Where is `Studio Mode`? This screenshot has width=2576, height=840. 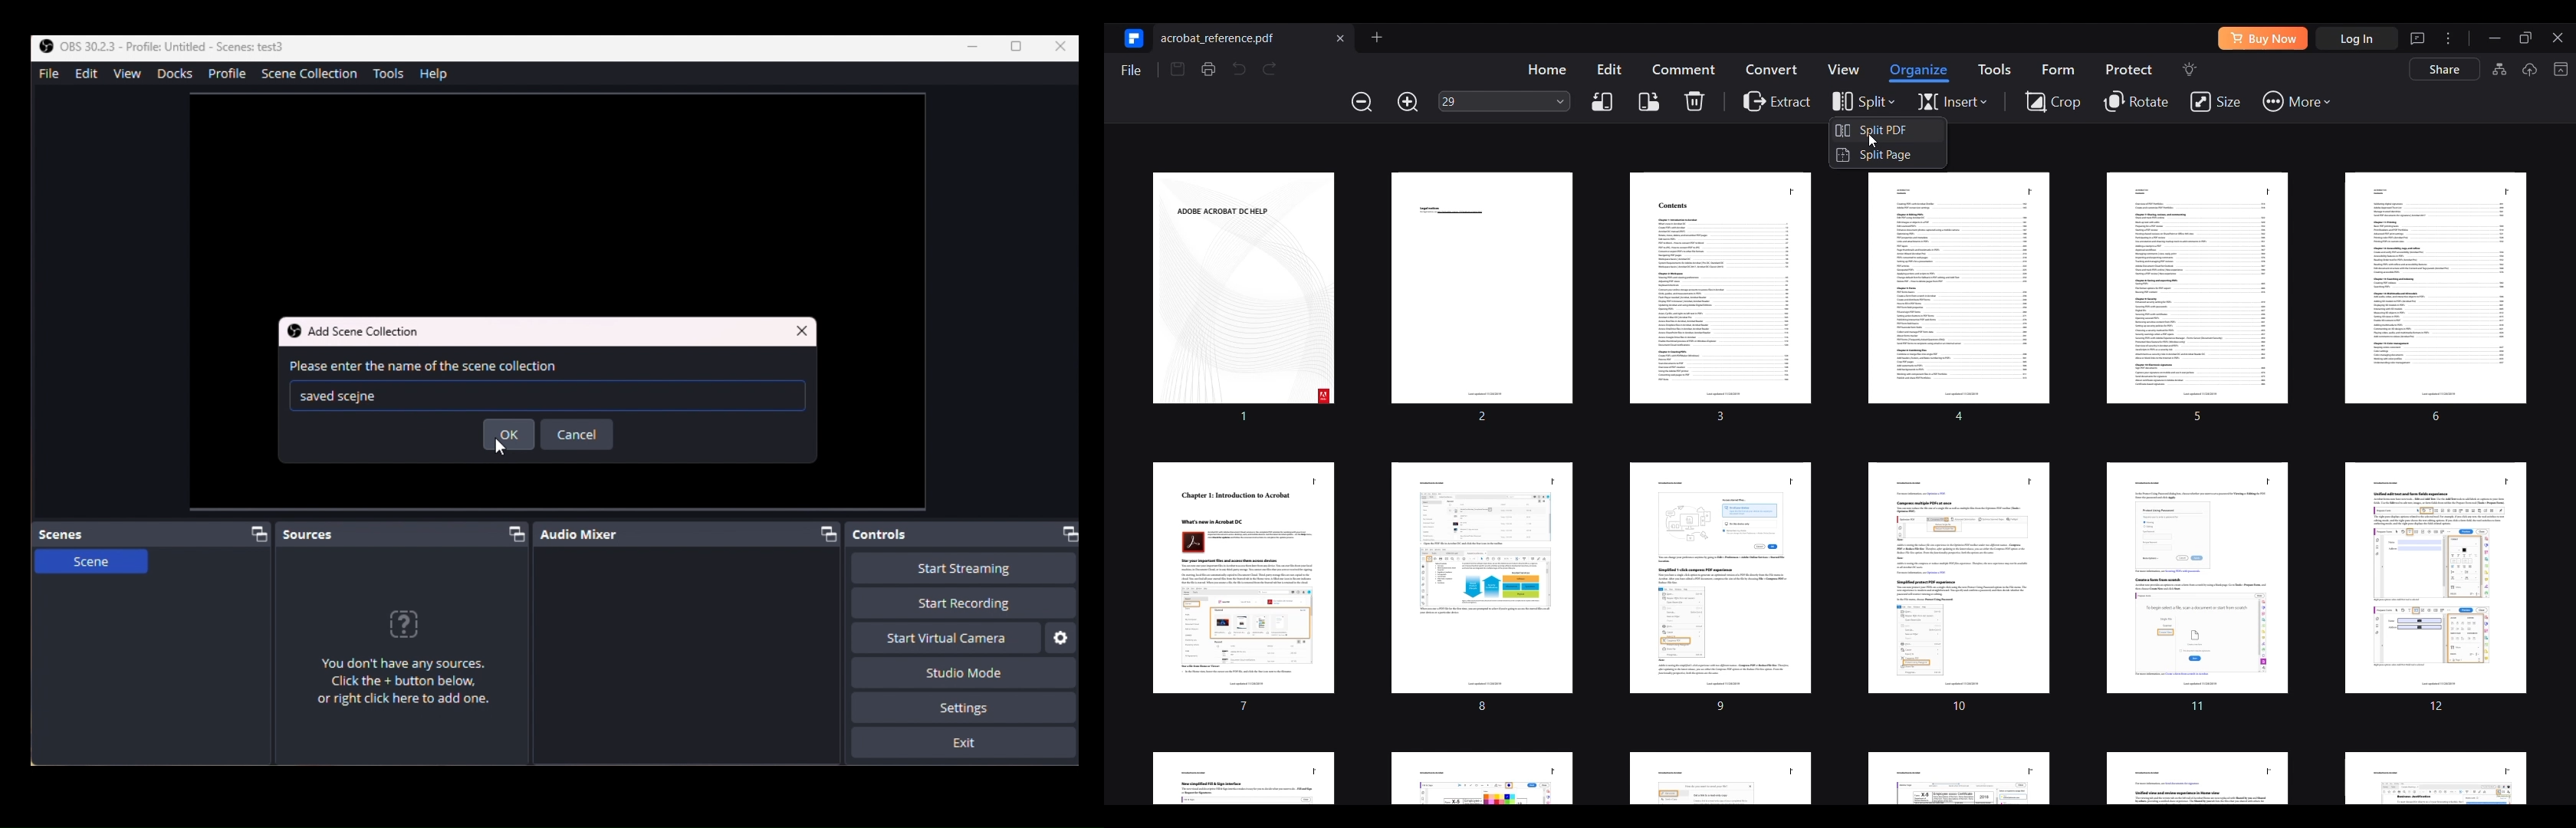 Studio Mode is located at coordinates (958, 672).